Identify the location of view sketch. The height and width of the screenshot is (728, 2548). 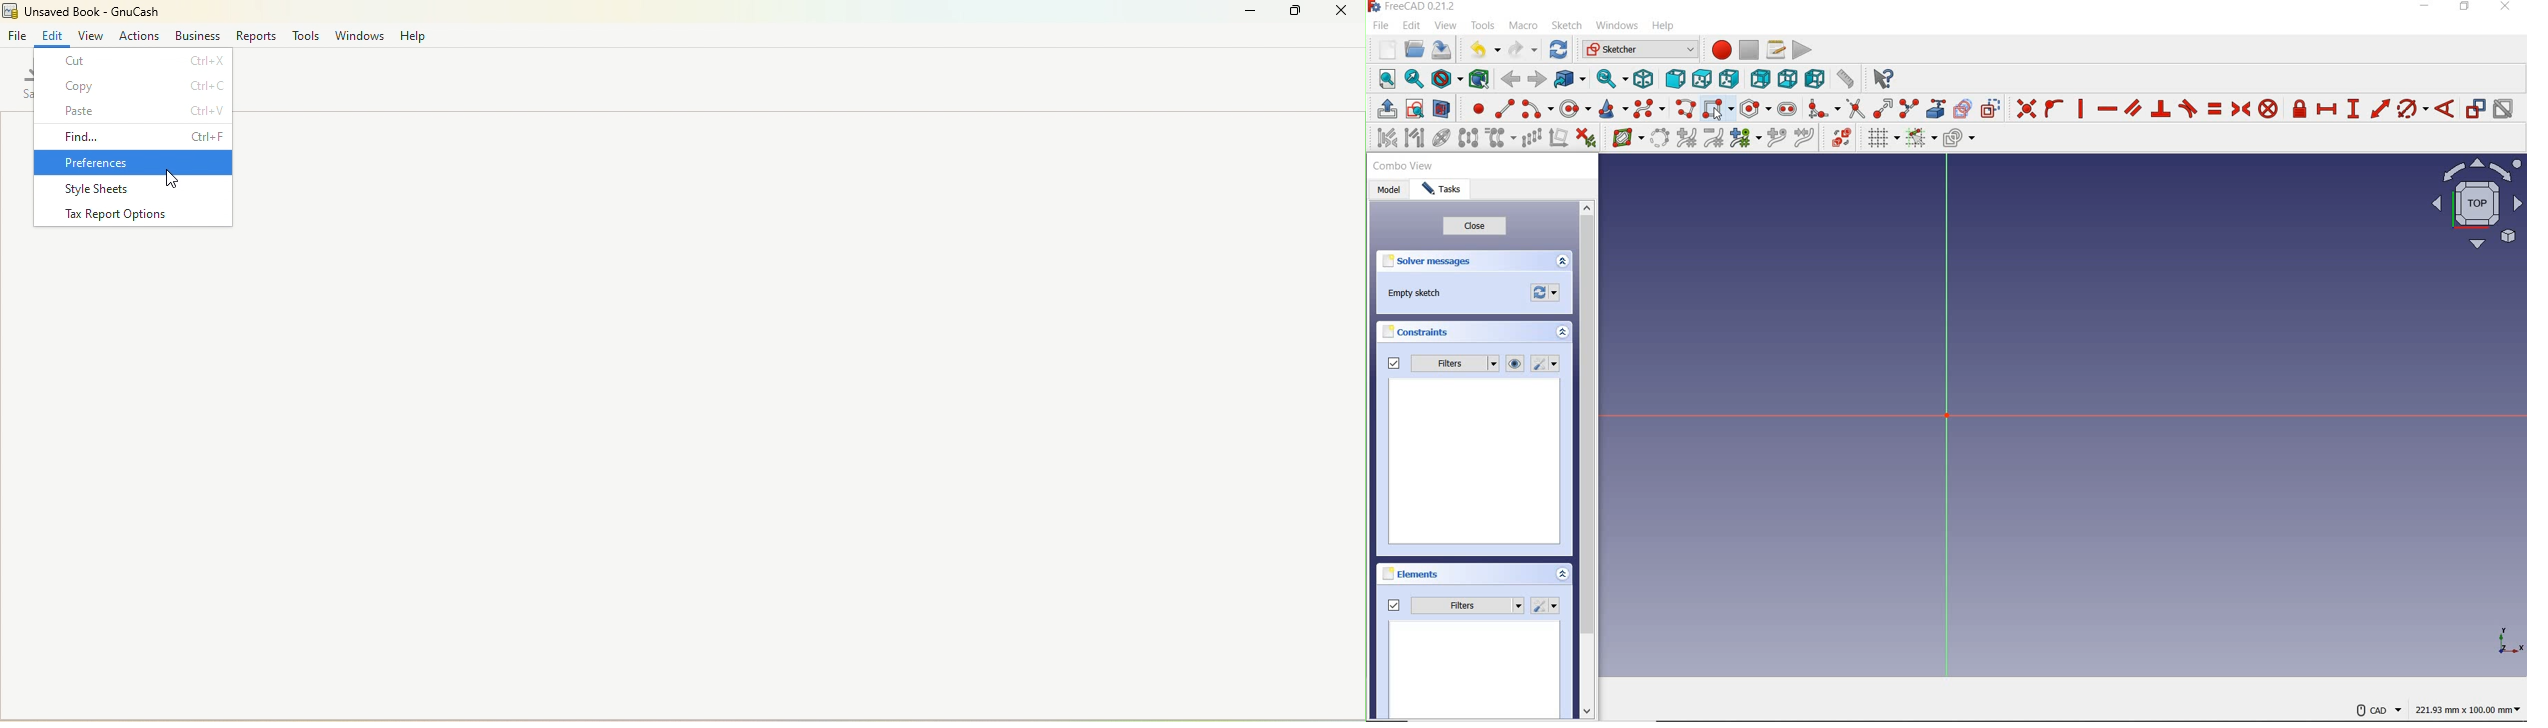
(1415, 109).